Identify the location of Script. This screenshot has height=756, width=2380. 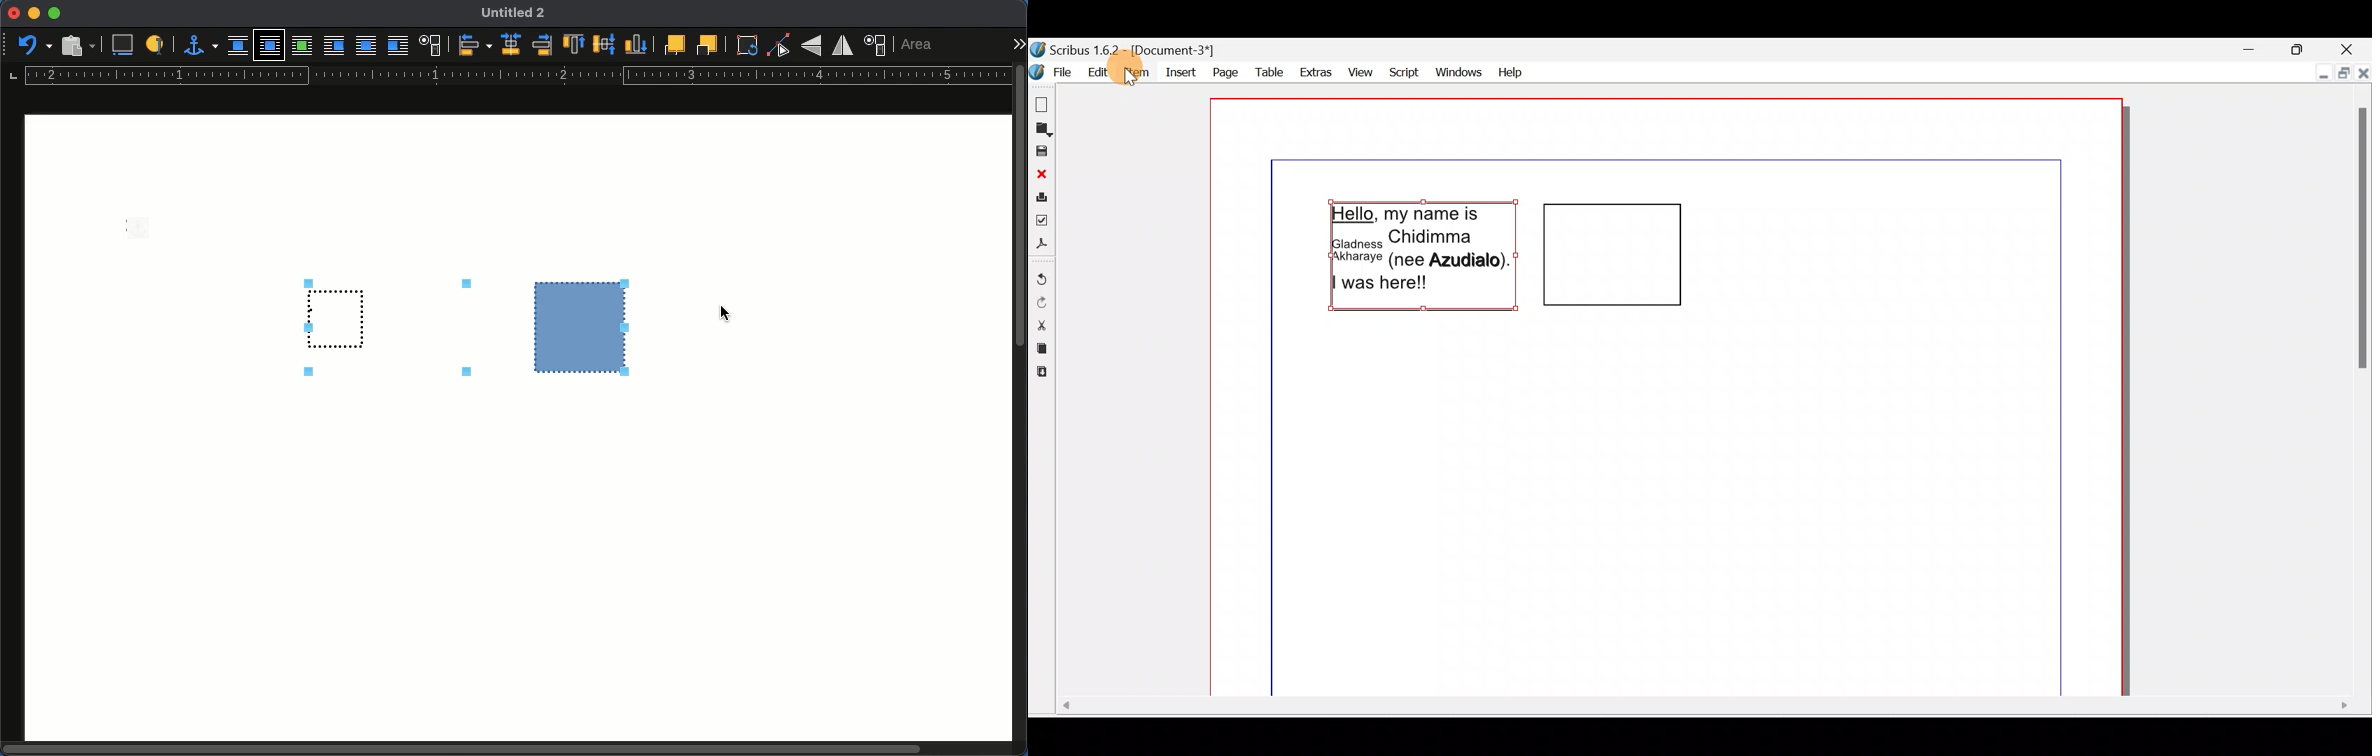
(1405, 70).